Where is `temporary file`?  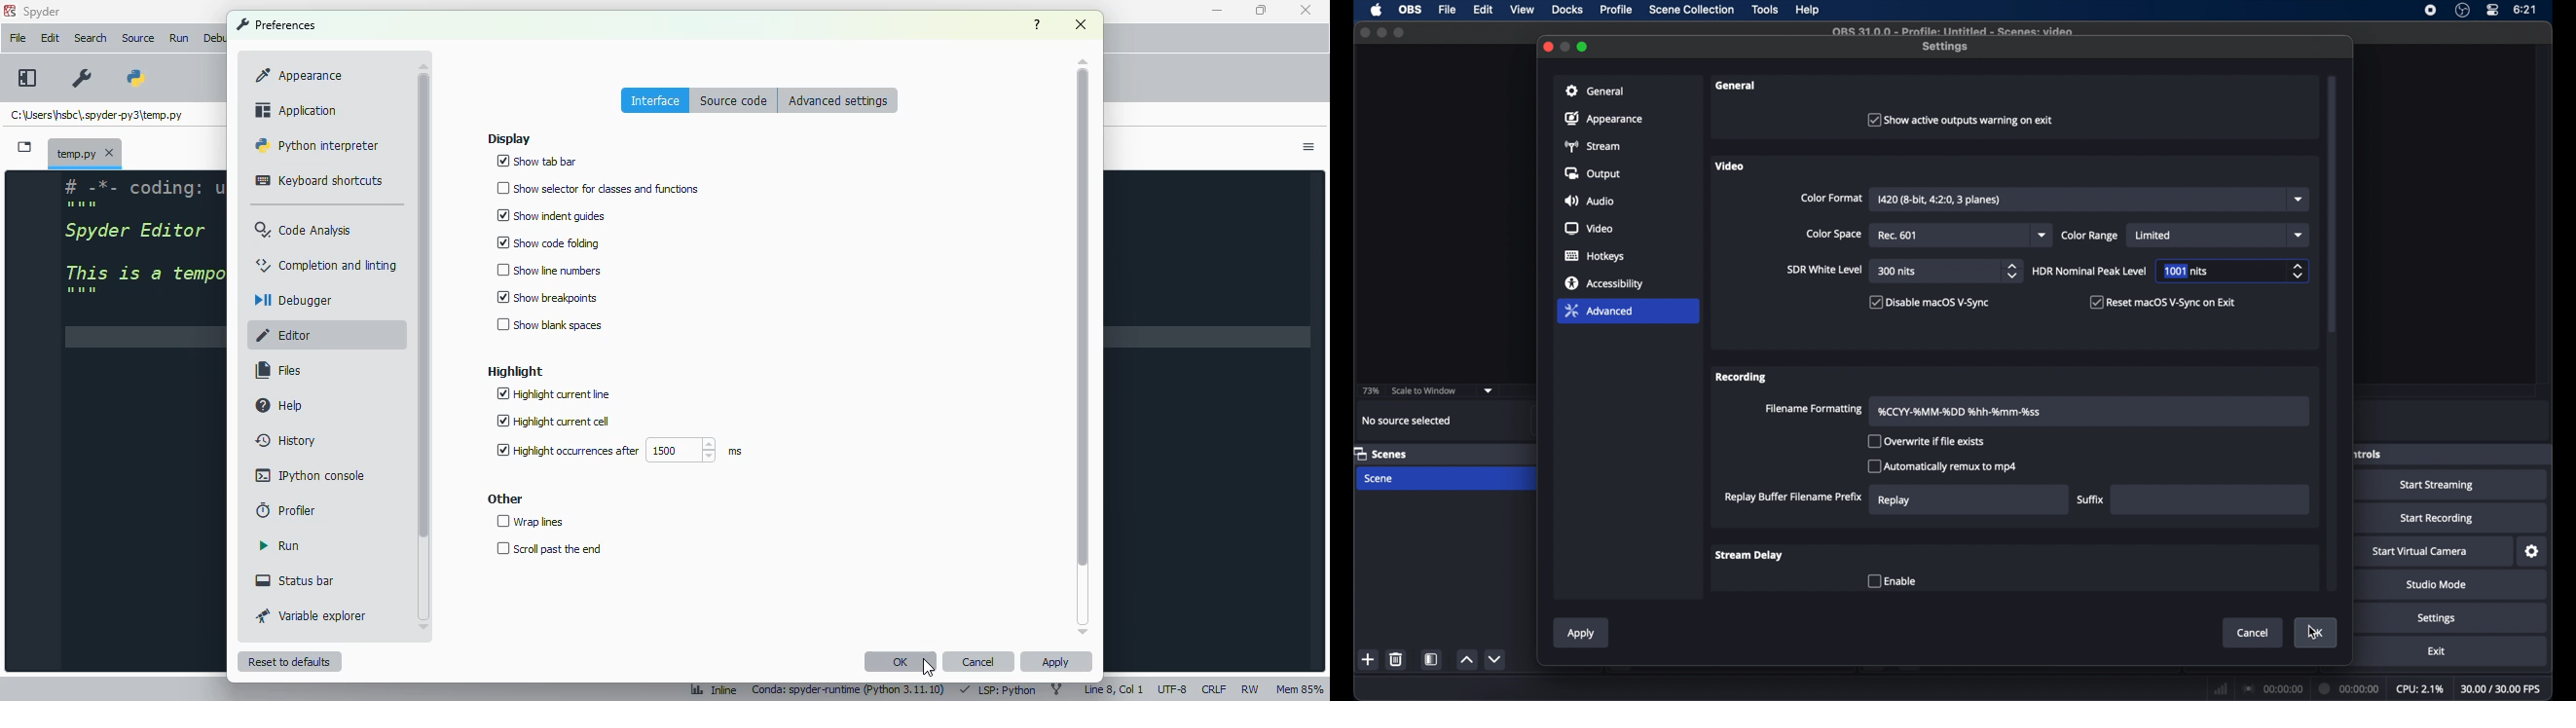
temporary file is located at coordinates (86, 152).